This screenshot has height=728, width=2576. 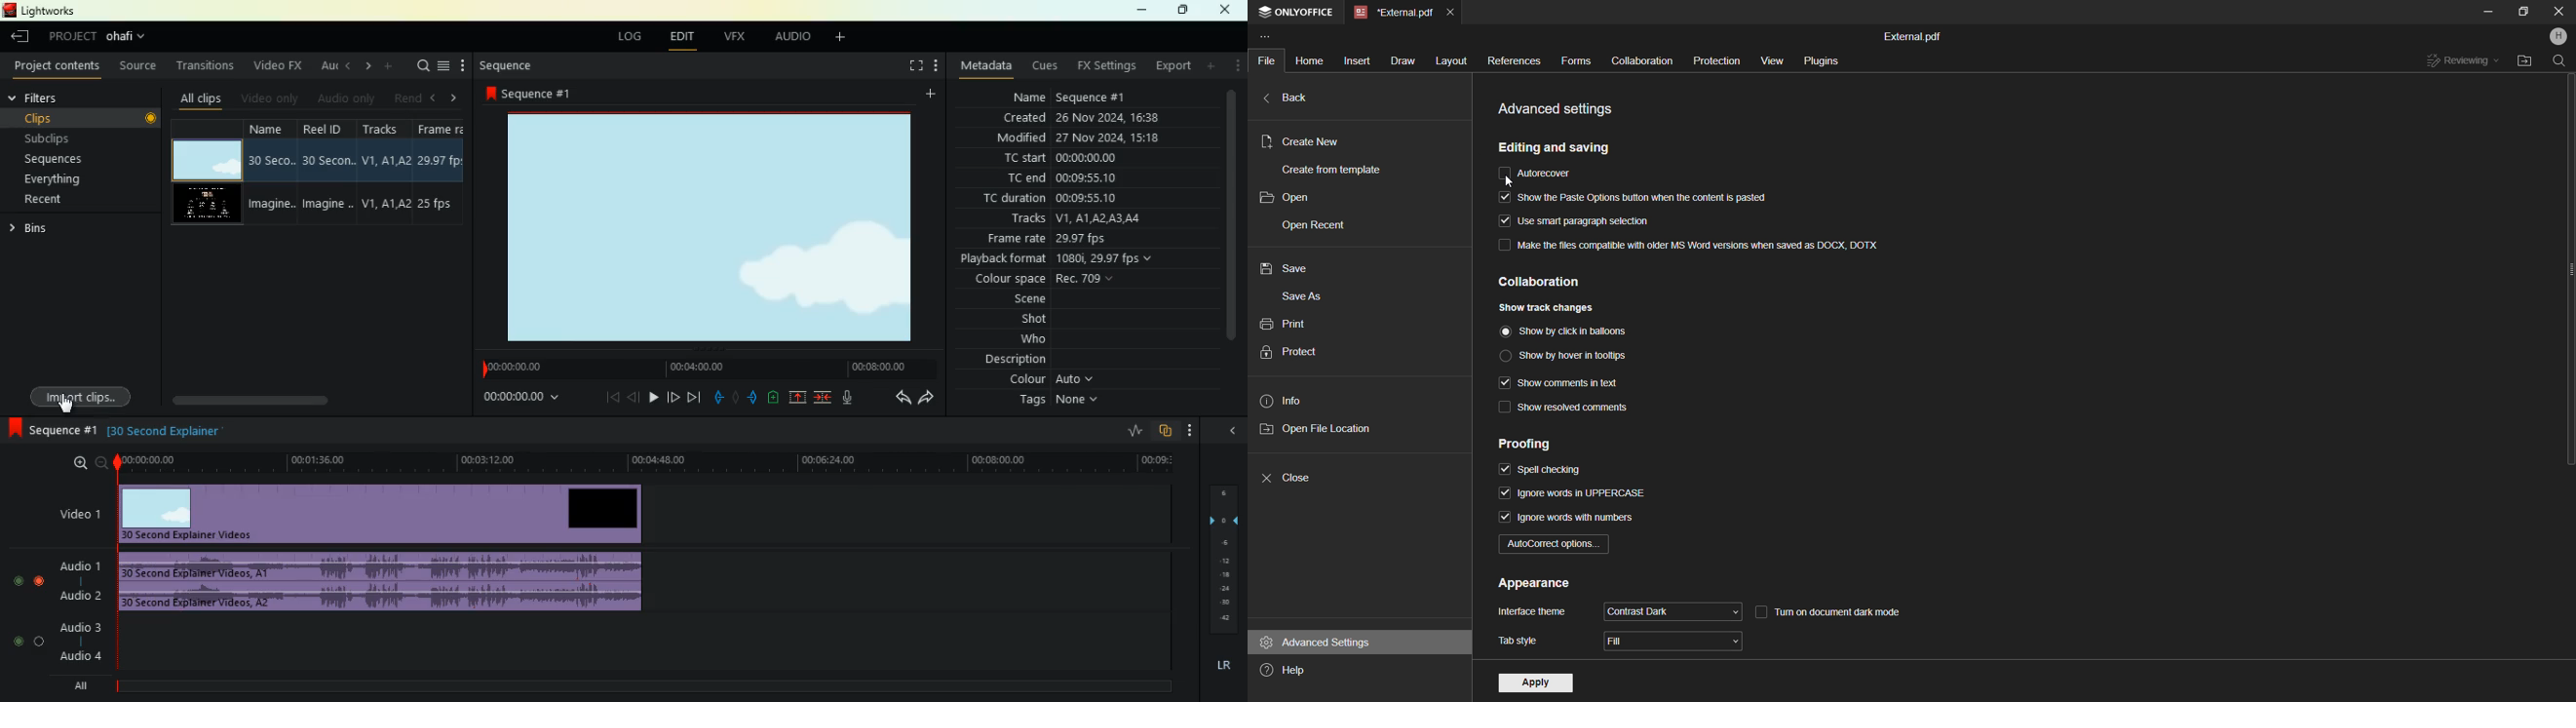 What do you see at coordinates (1562, 383) in the screenshot?
I see `show comments in text` at bounding box center [1562, 383].